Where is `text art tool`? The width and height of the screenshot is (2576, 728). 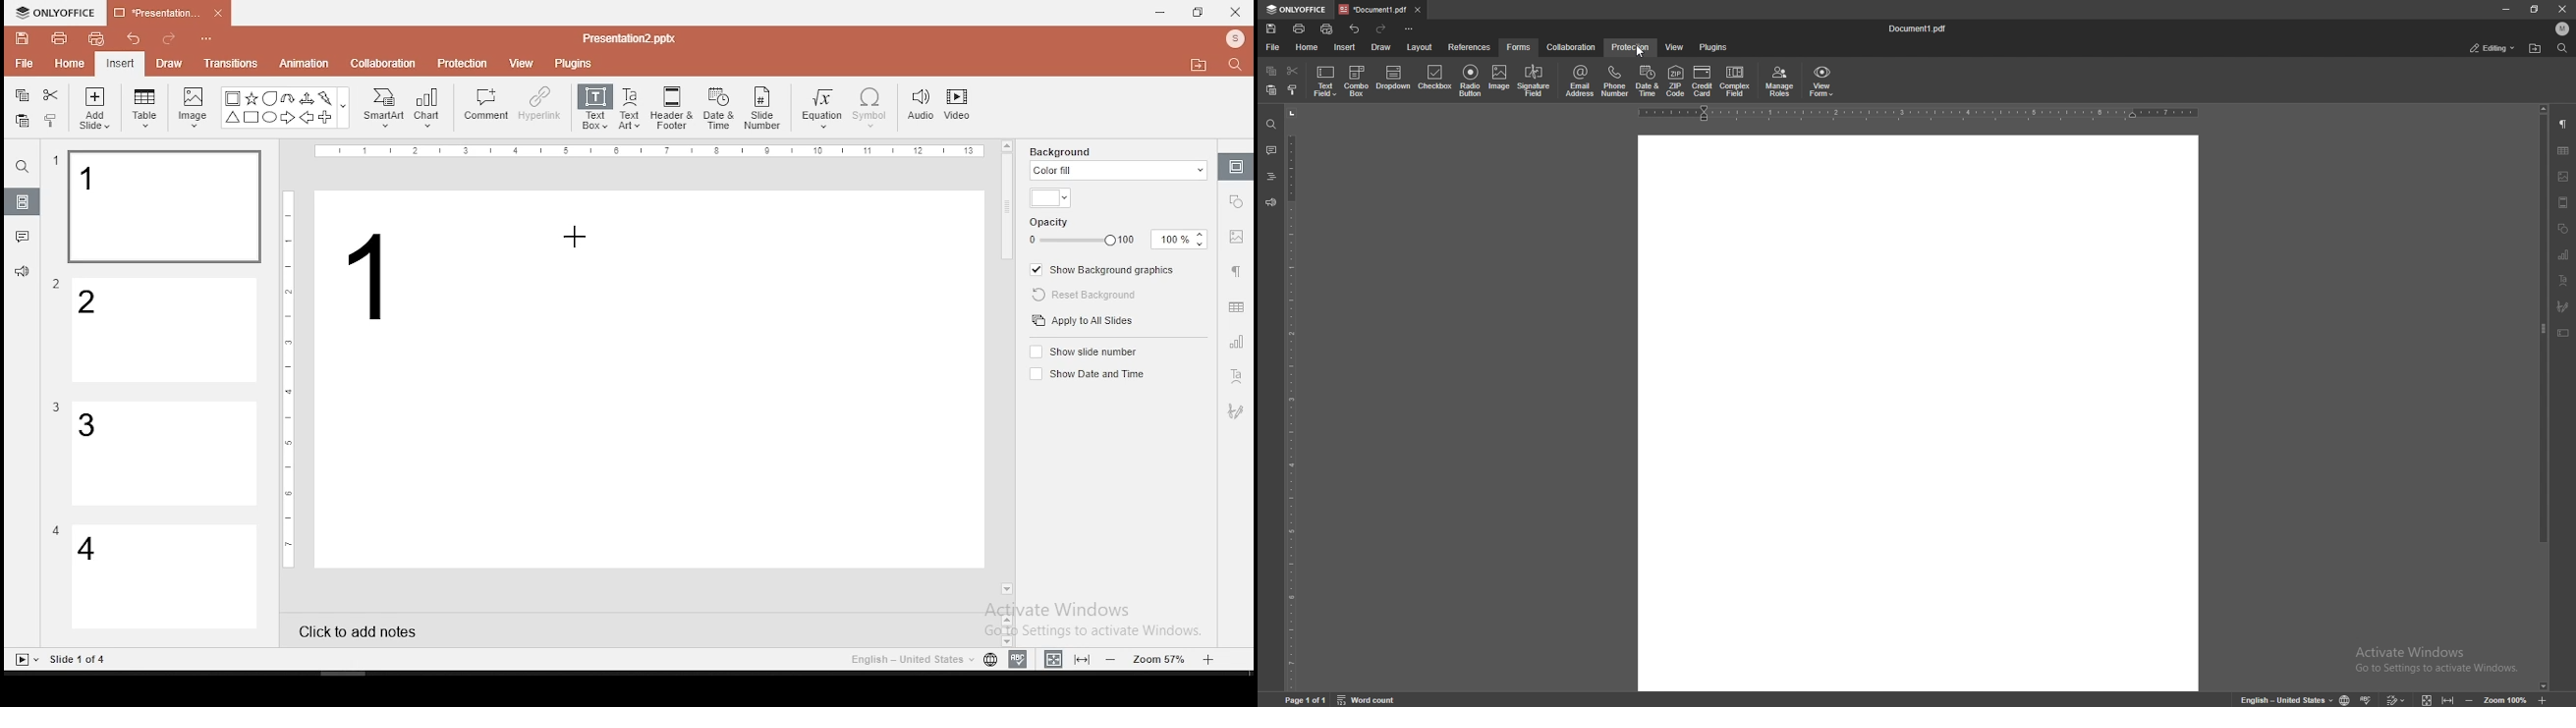
text art tool is located at coordinates (1235, 377).